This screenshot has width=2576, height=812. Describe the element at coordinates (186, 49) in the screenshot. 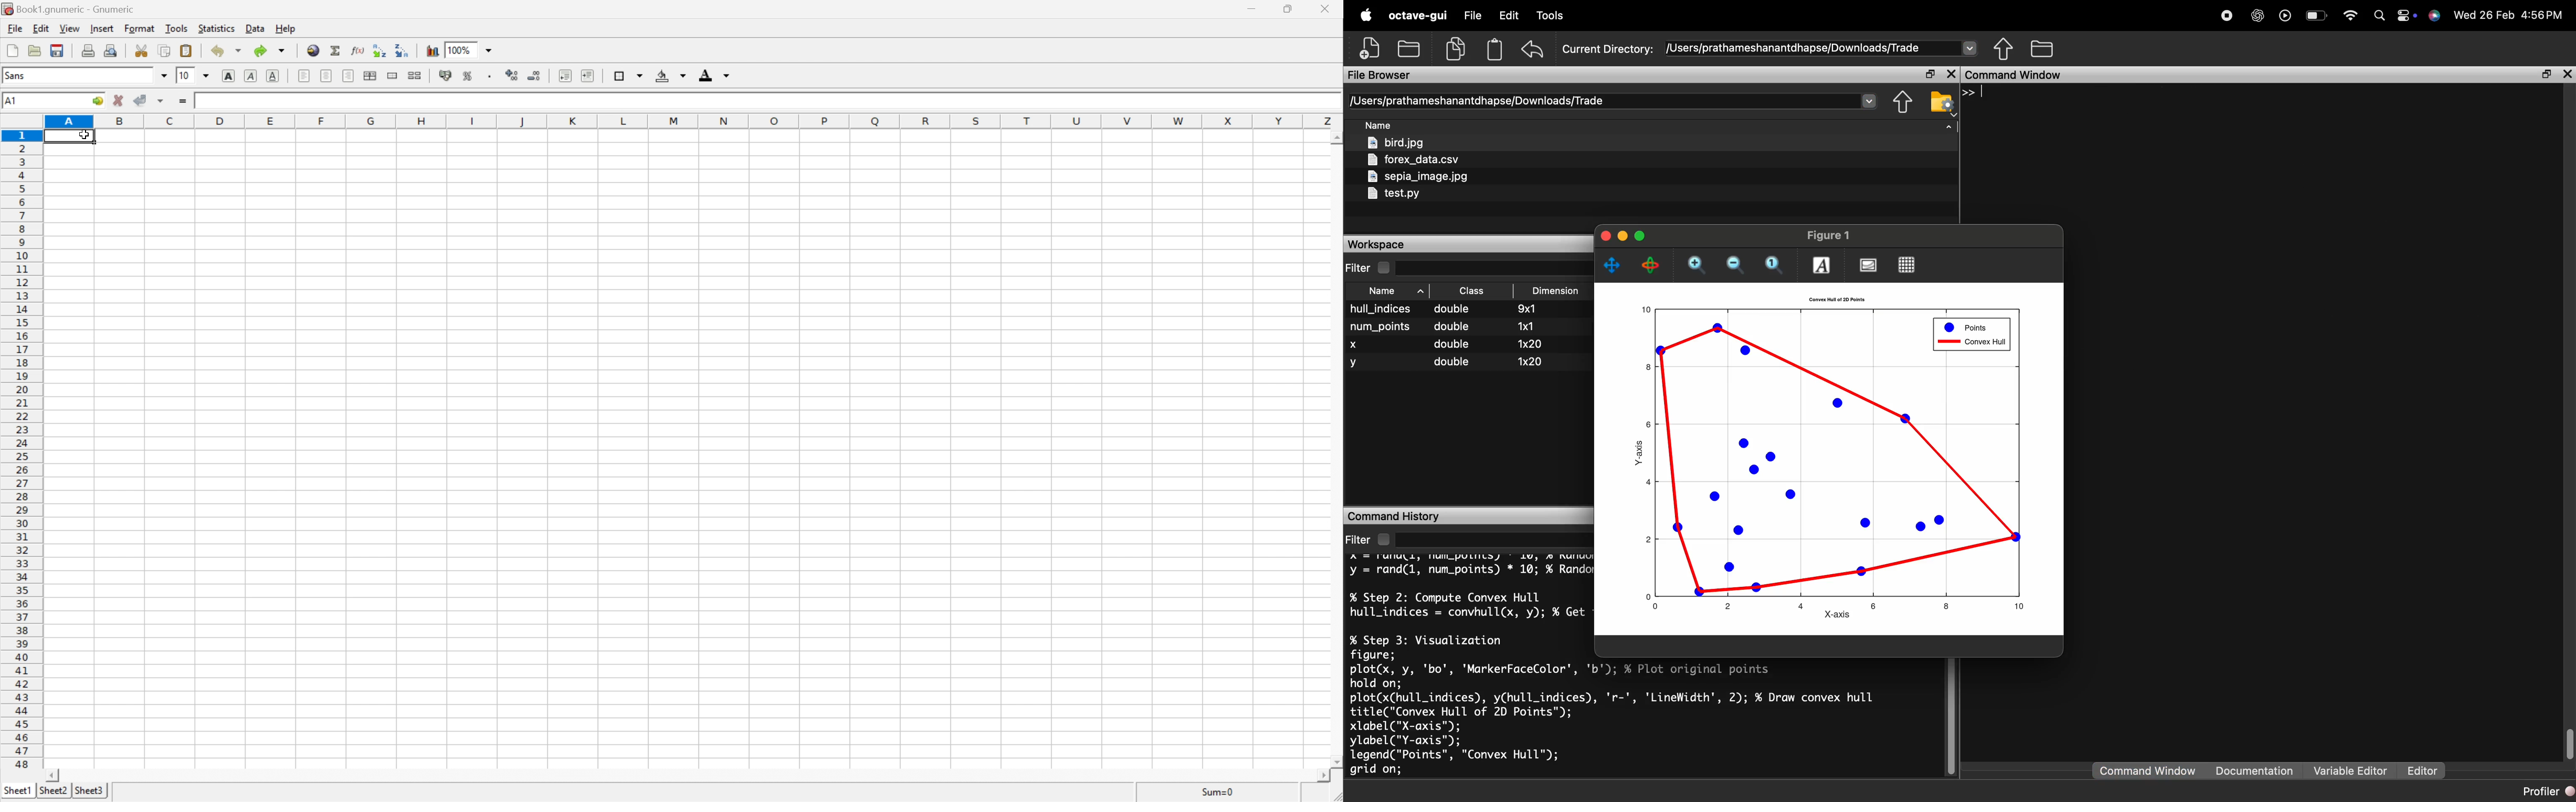

I see `paste` at that location.